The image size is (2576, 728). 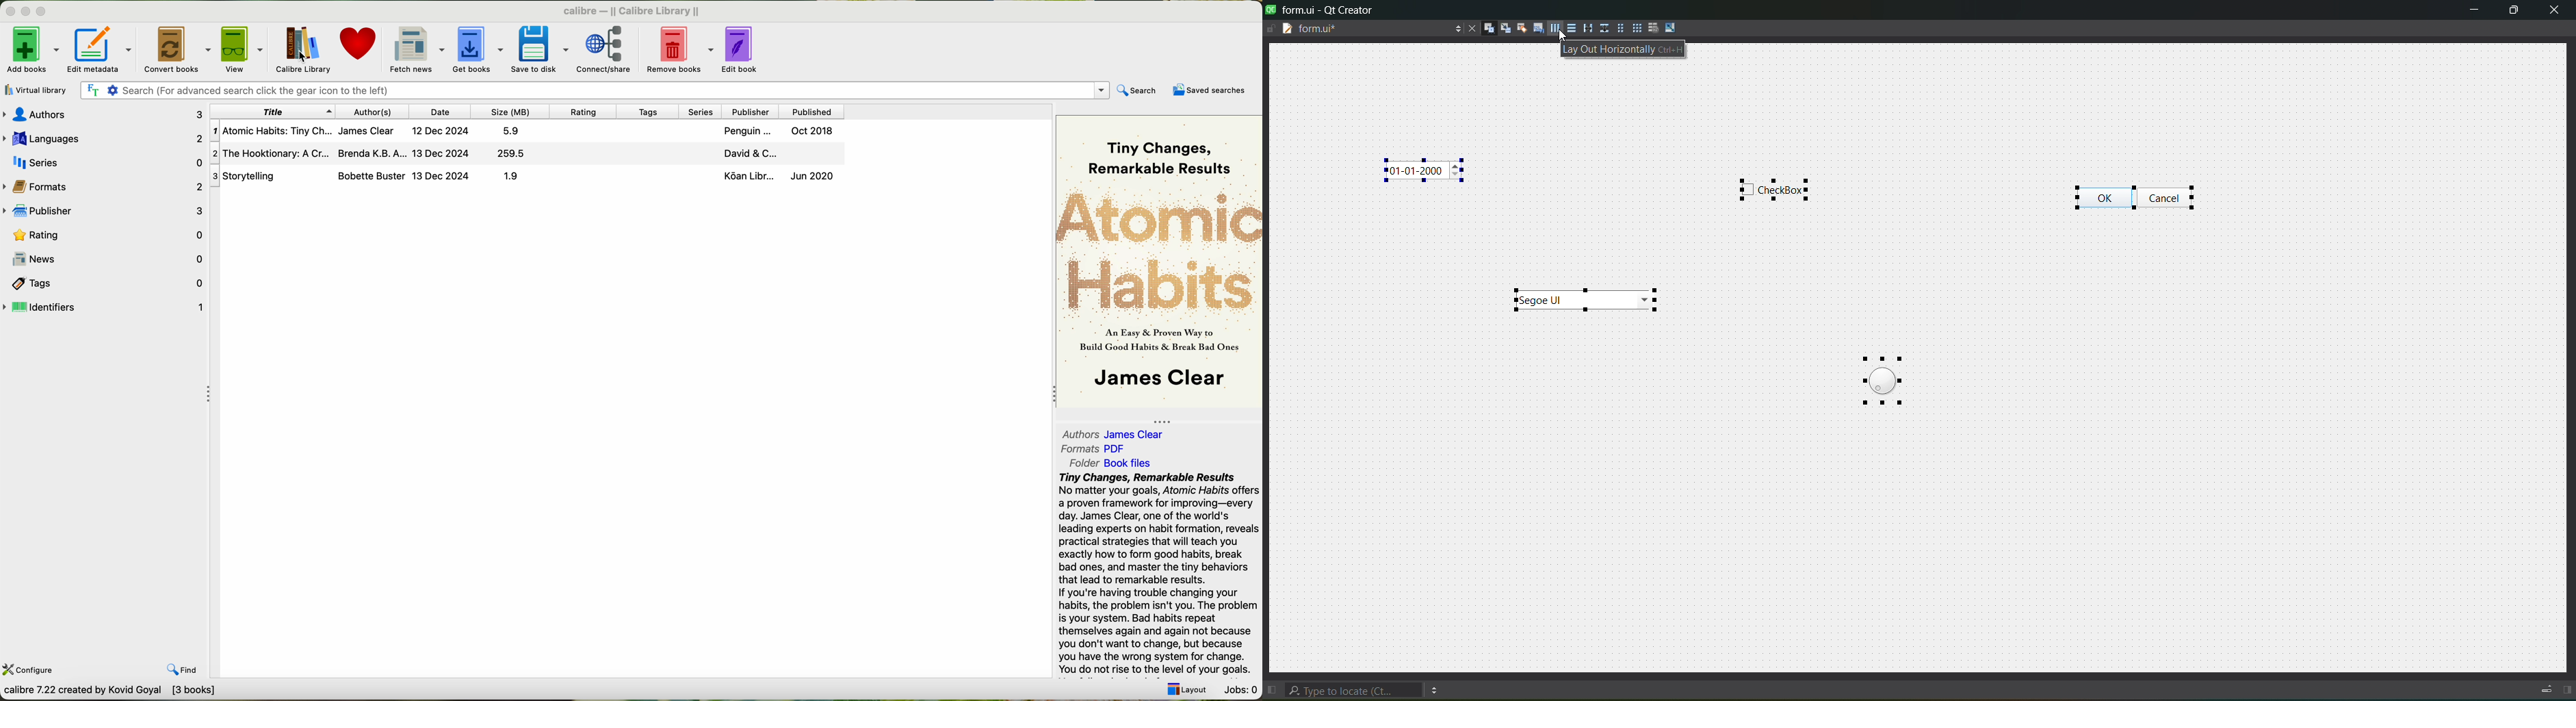 I want to click on horizontal splitter, so click(x=1587, y=28).